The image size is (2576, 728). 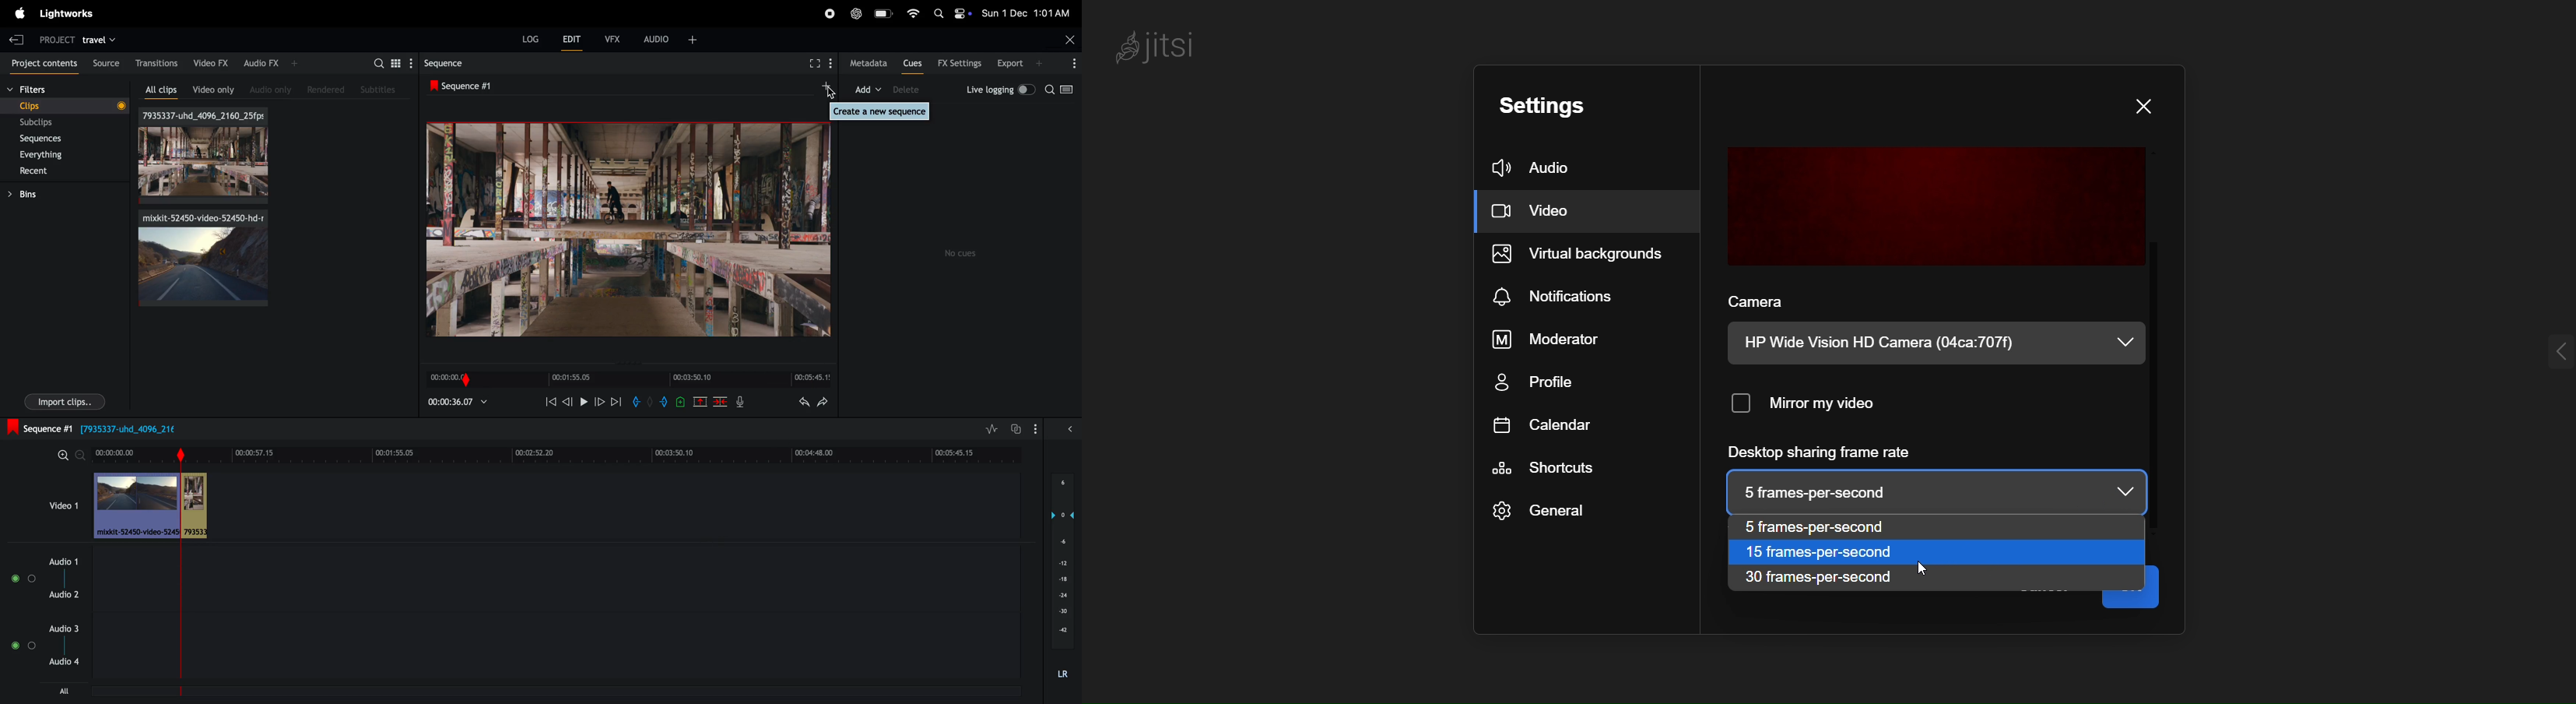 I want to click on create a new sequence, so click(x=880, y=110).